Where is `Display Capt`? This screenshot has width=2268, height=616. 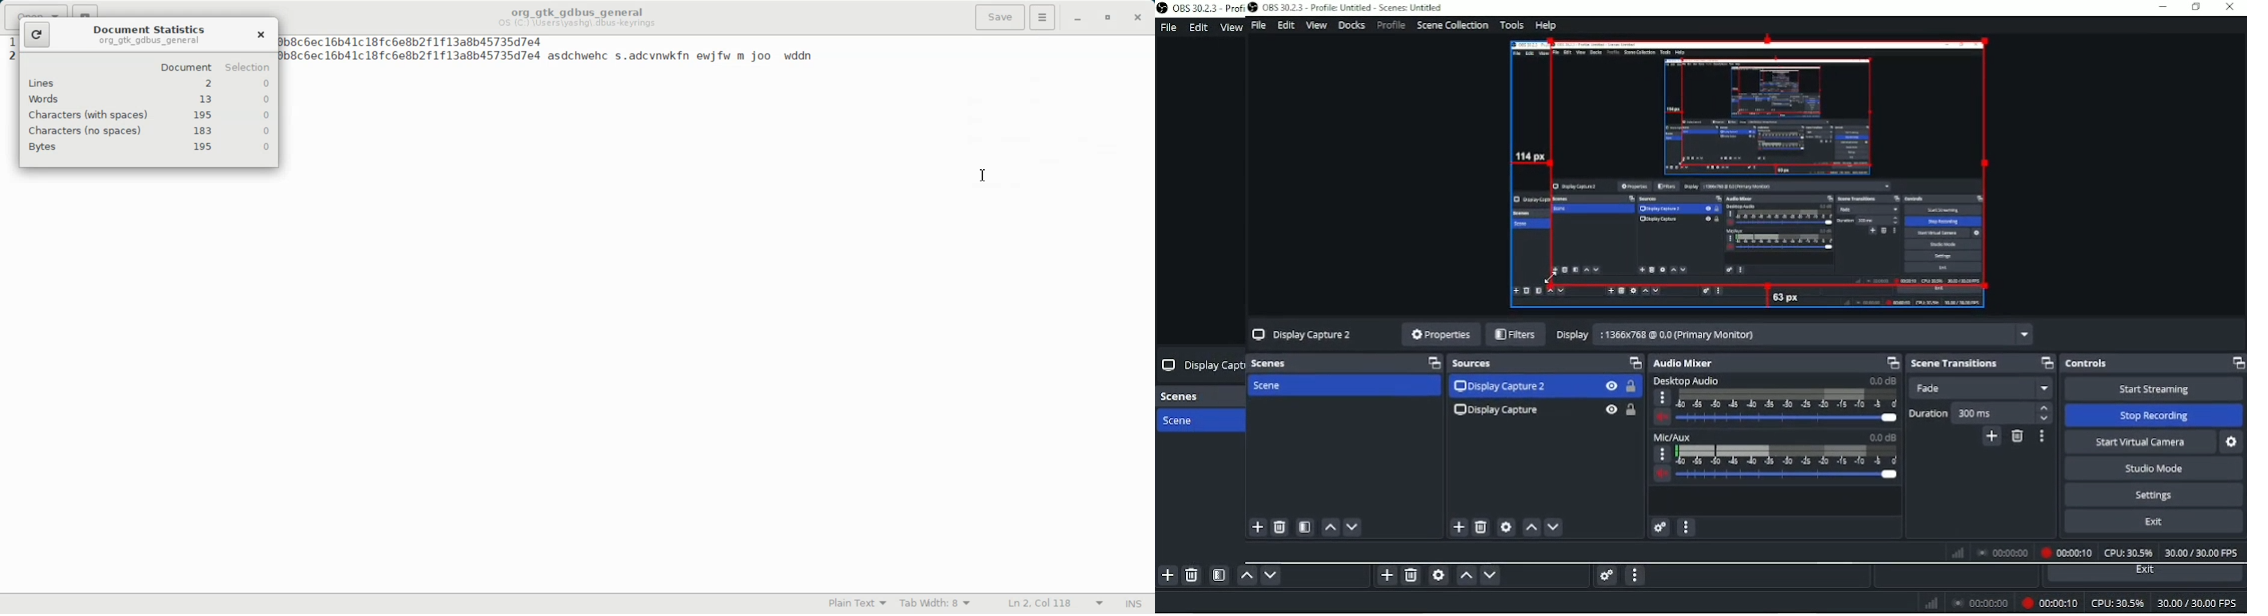
Display Capt is located at coordinates (1200, 365).